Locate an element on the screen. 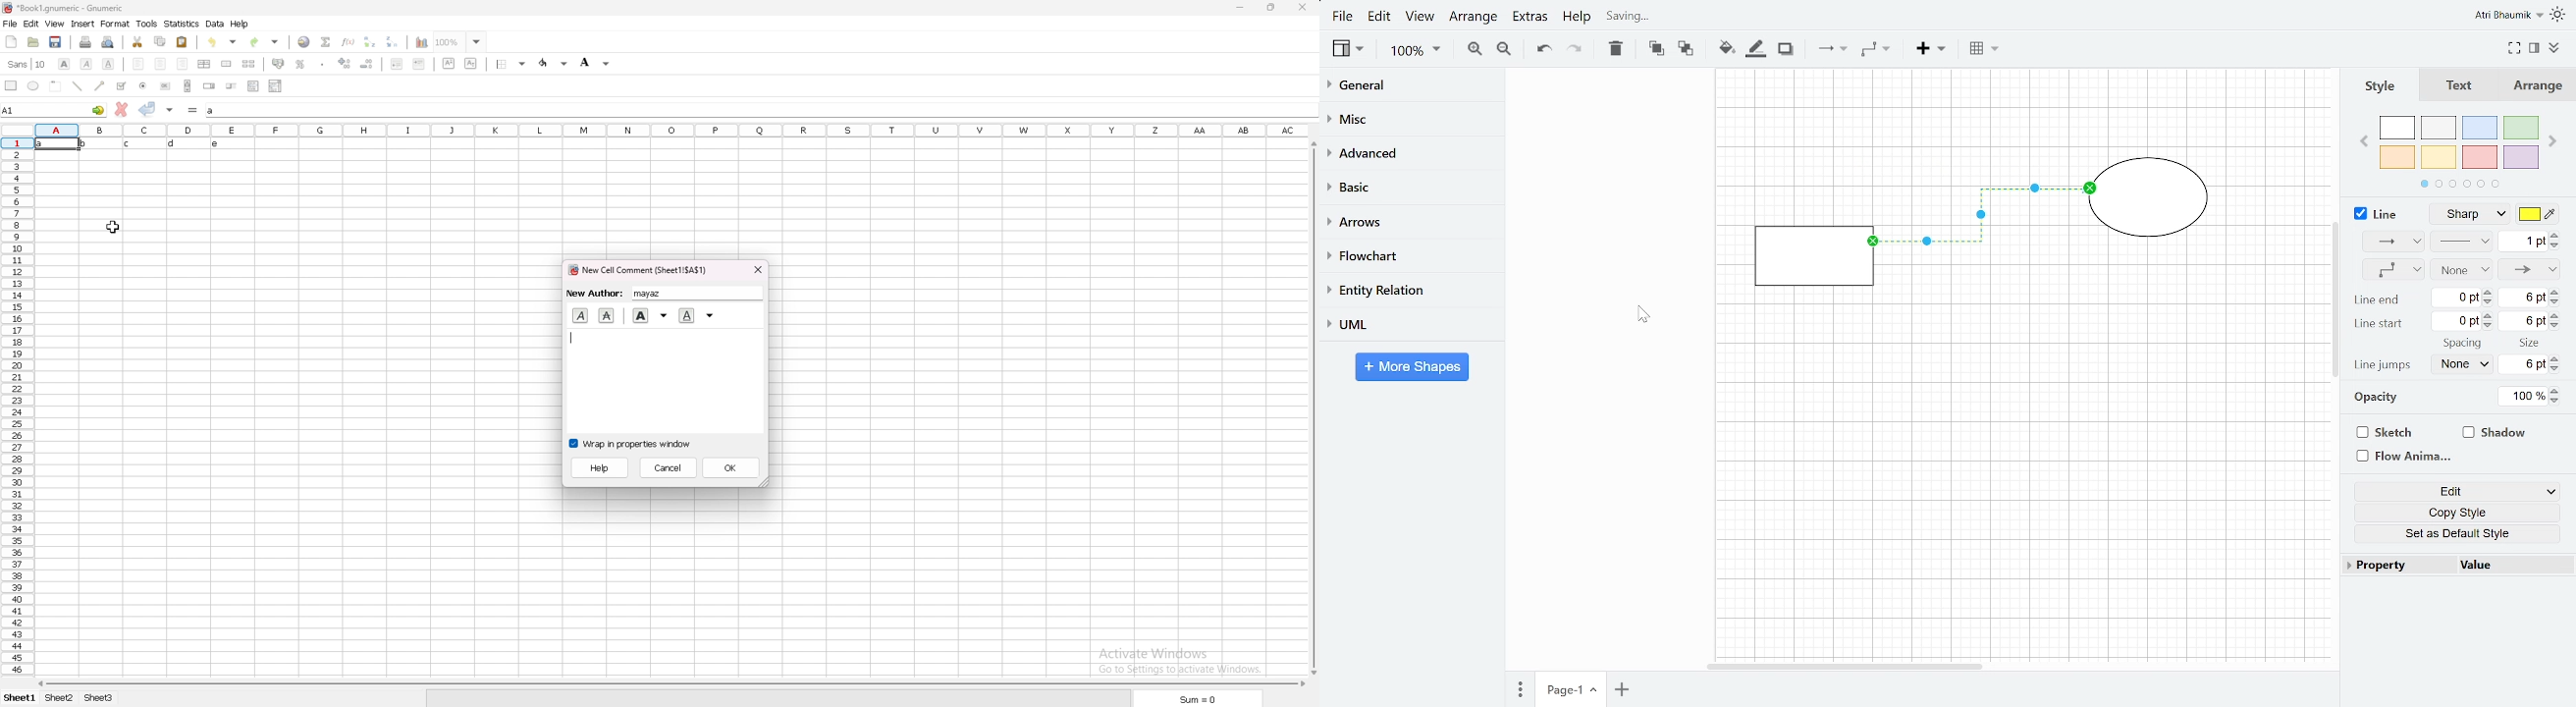 The width and height of the screenshot is (2576, 728). Increase line jump spacing is located at coordinates (2556, 358).